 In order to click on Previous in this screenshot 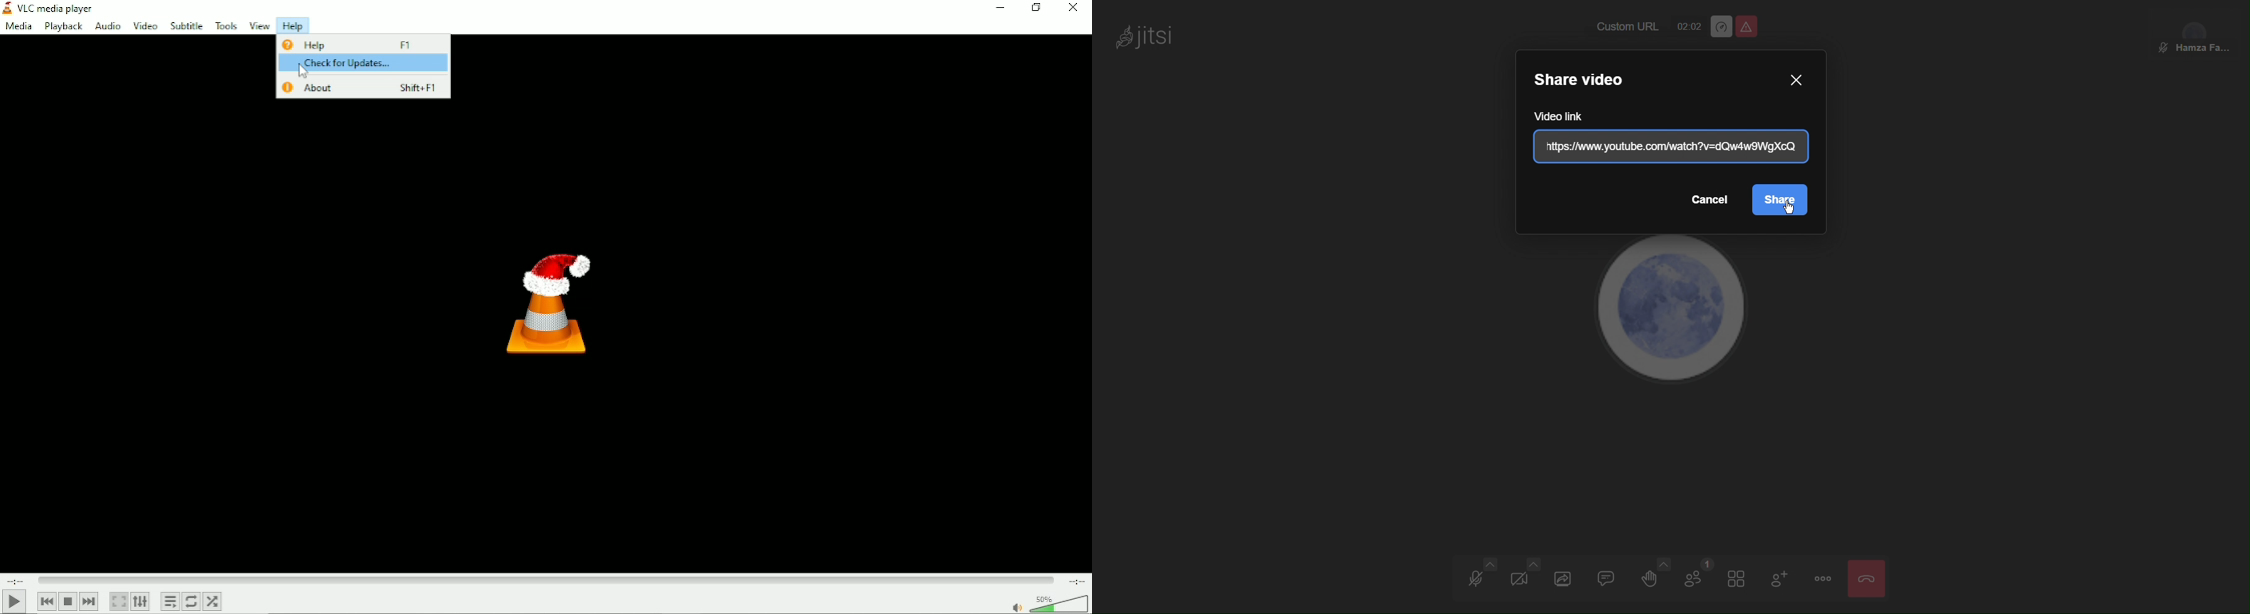, I will do `click(47, 601)`.